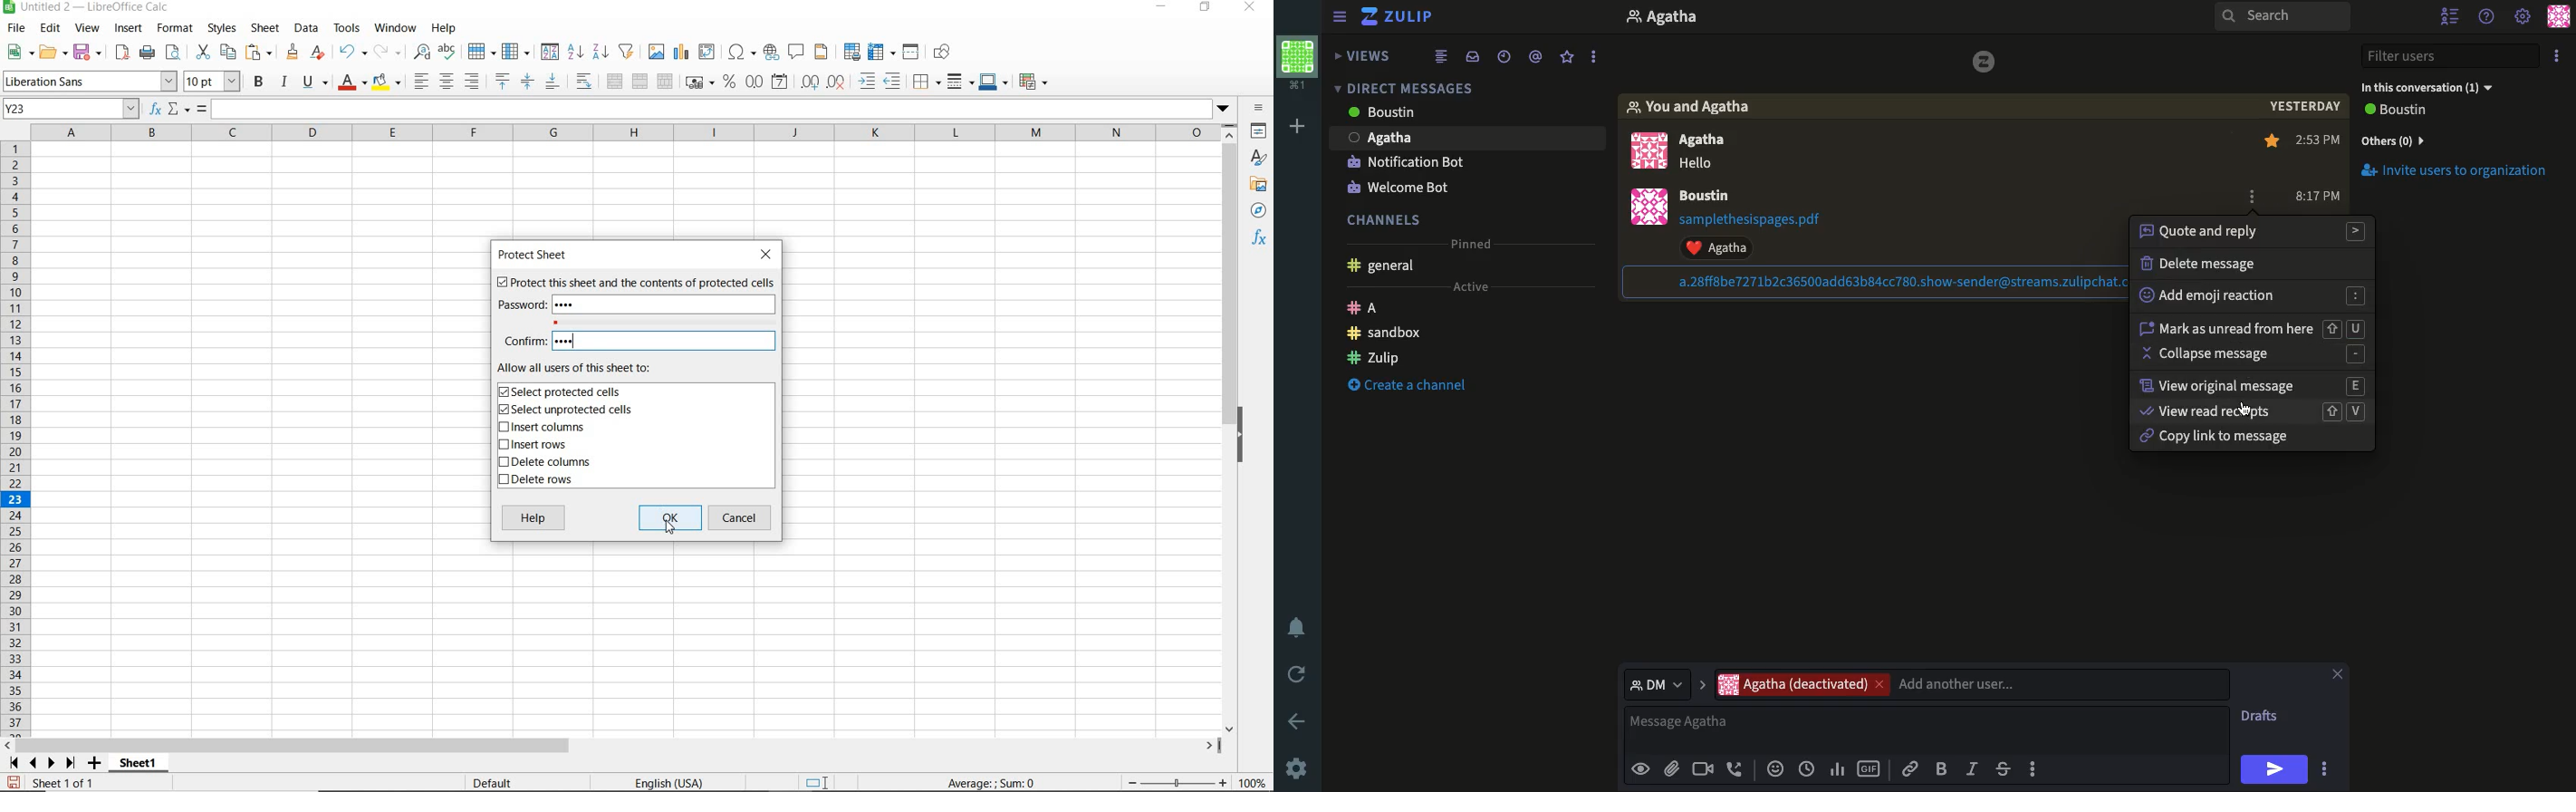  What do you see at coordinates (1504, 54) in the screenshot?
I see `Time` at bounding box center [1504, 54].